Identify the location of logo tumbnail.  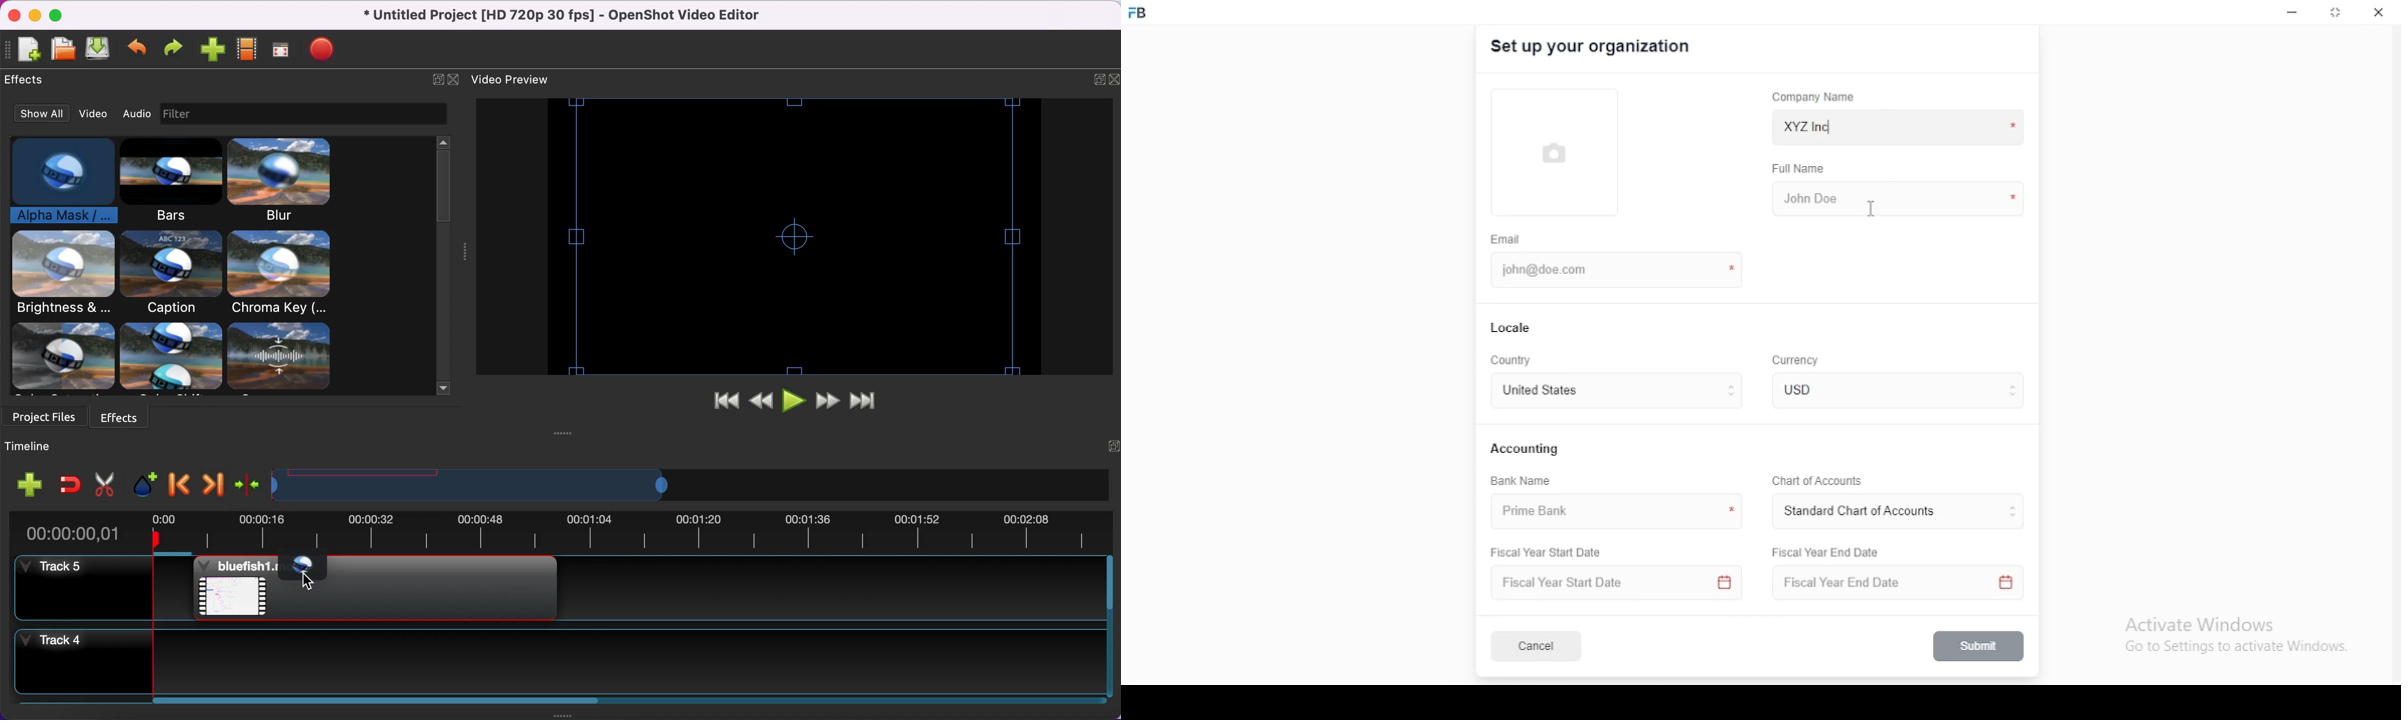
(1560, 153).